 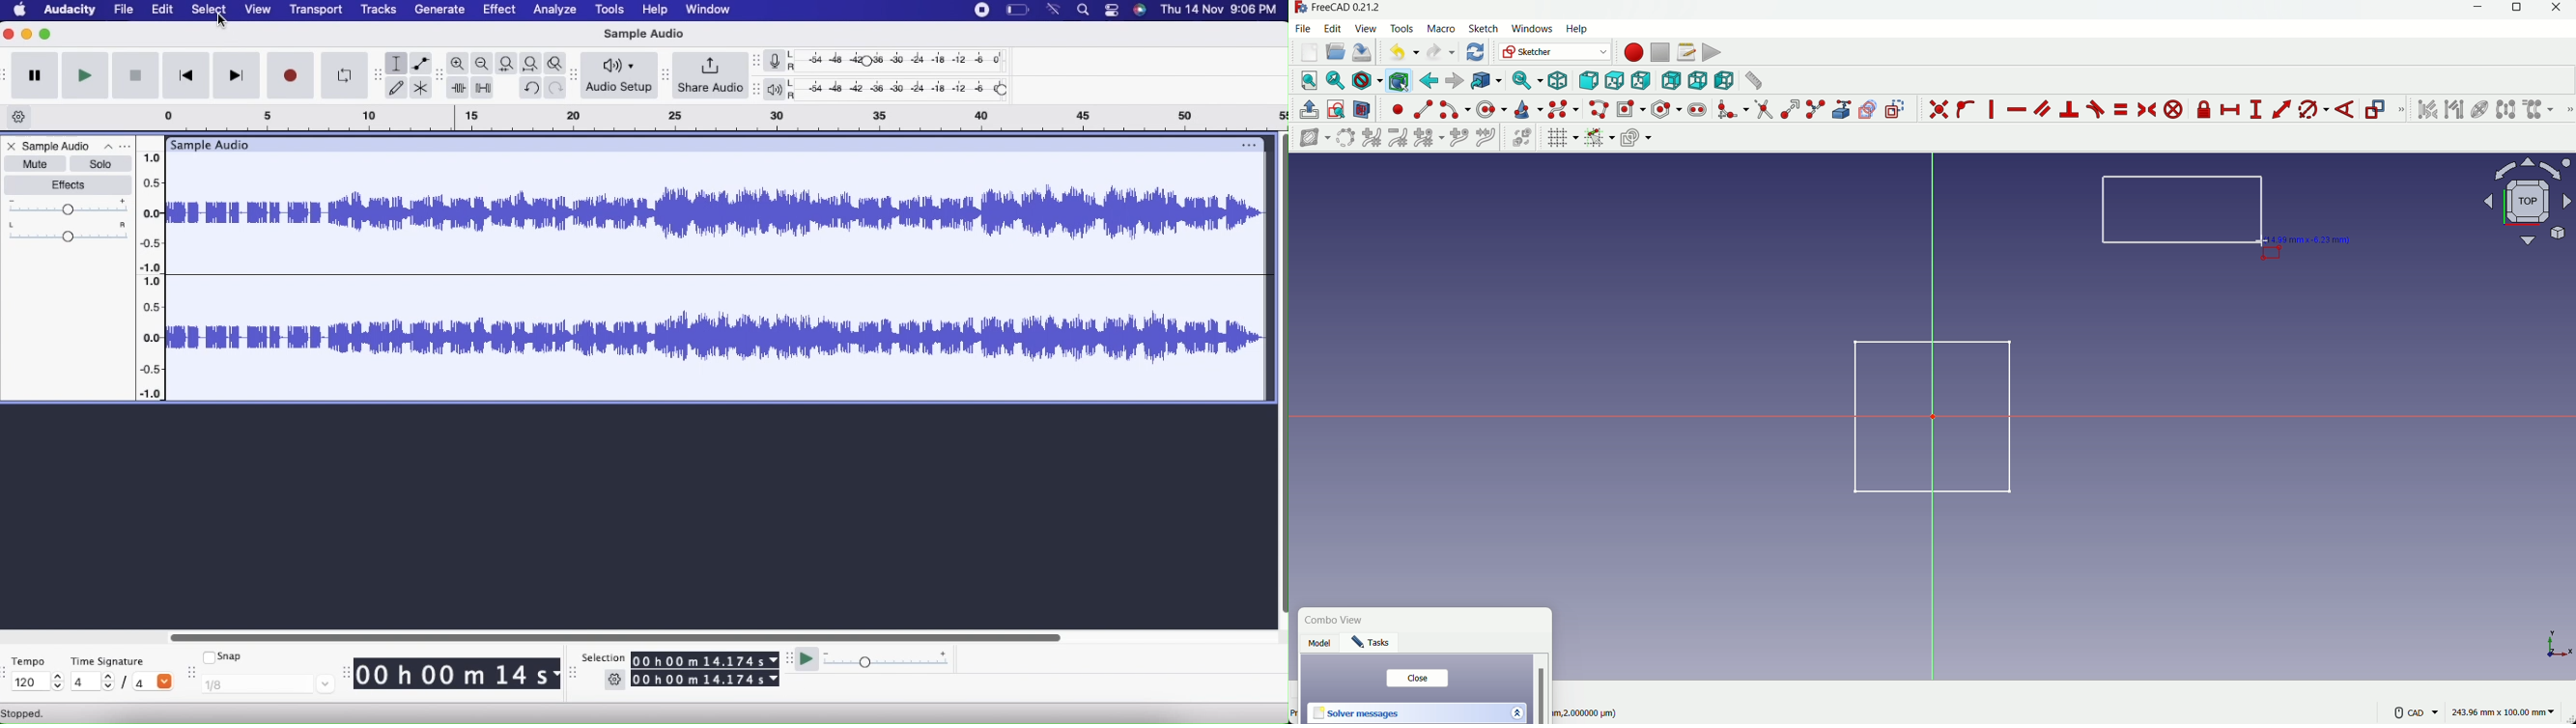 I want to click on leave sketch, so click(x=1309, y=110).